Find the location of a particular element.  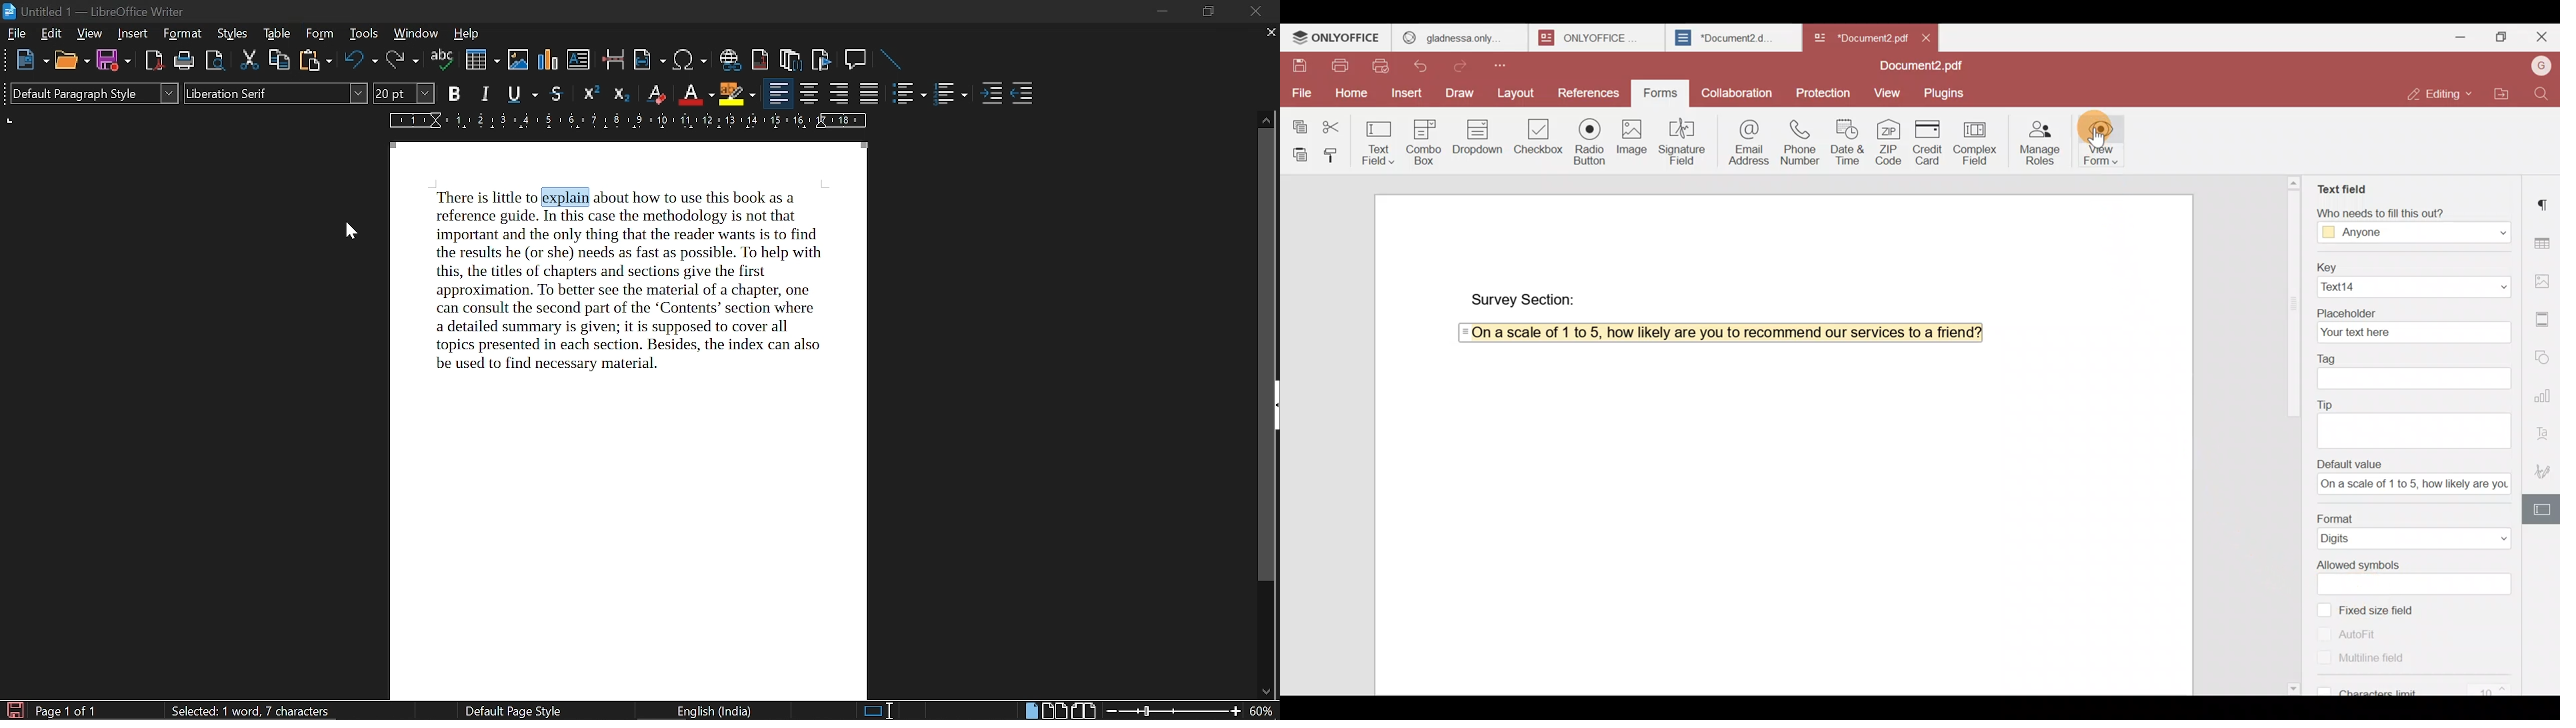

tools is located at coordinates (365, 34).